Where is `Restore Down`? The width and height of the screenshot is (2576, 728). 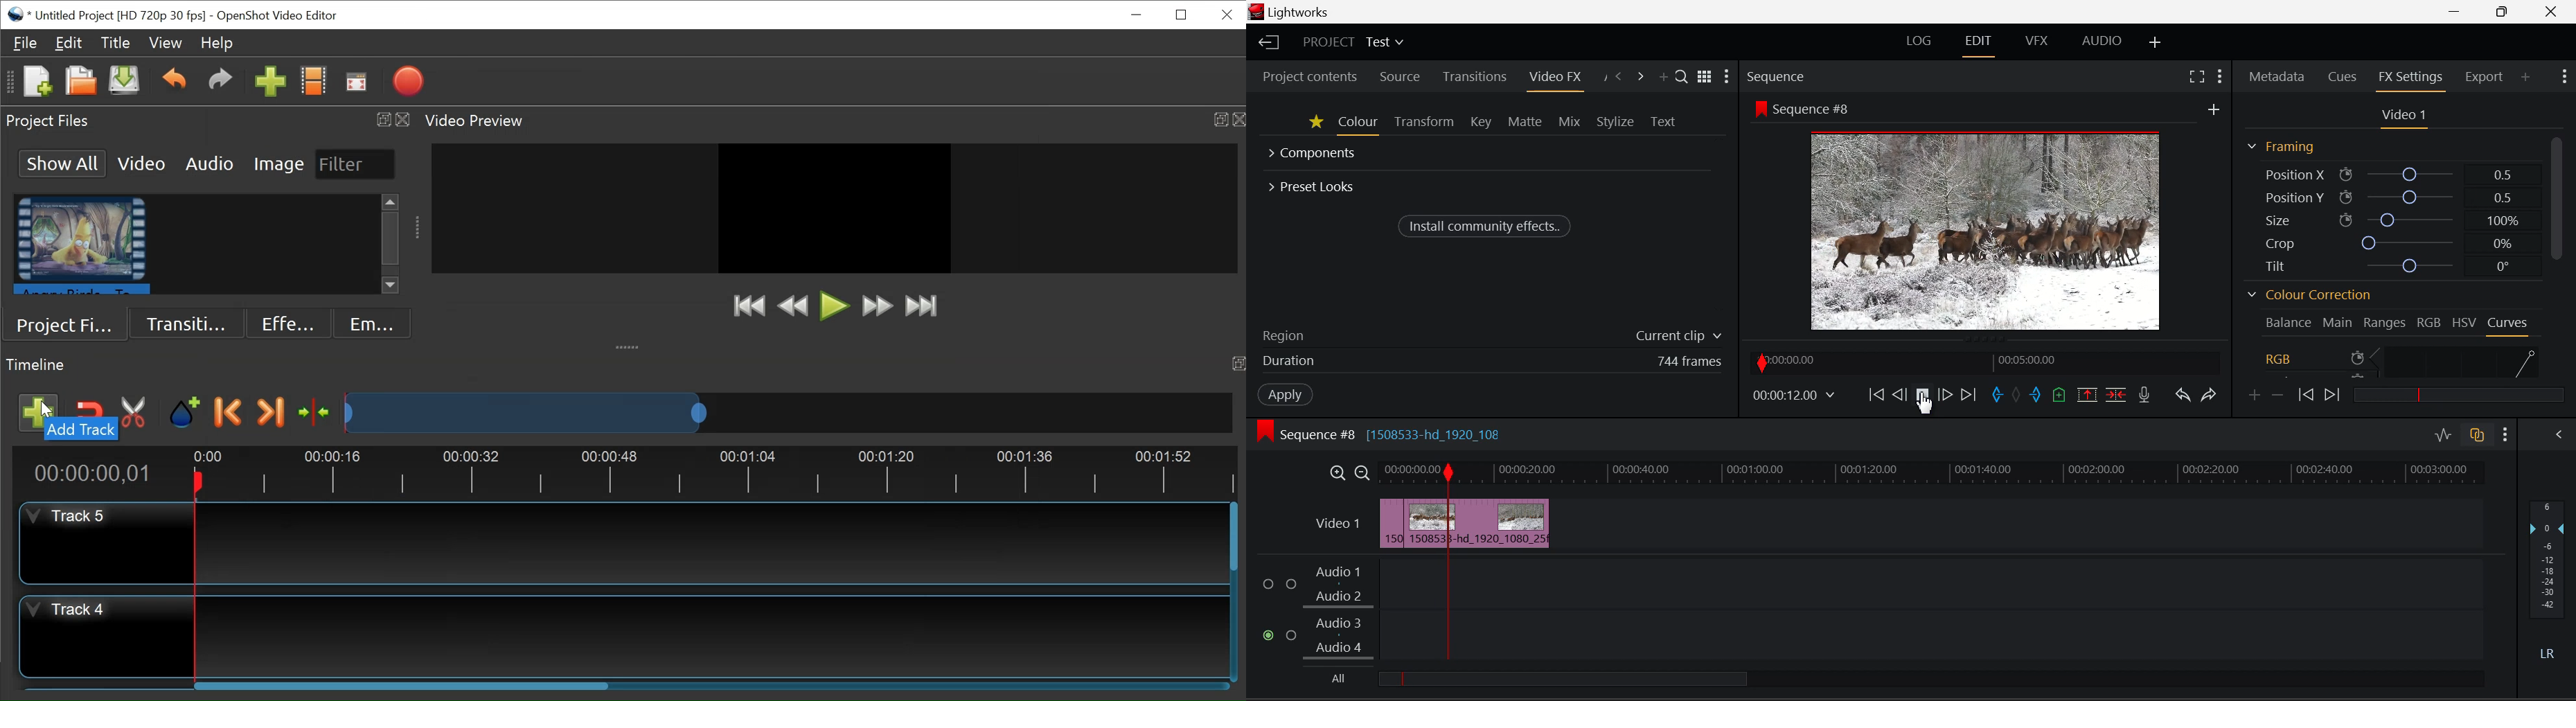
Restore Down is located at coordinates (2456, 12).